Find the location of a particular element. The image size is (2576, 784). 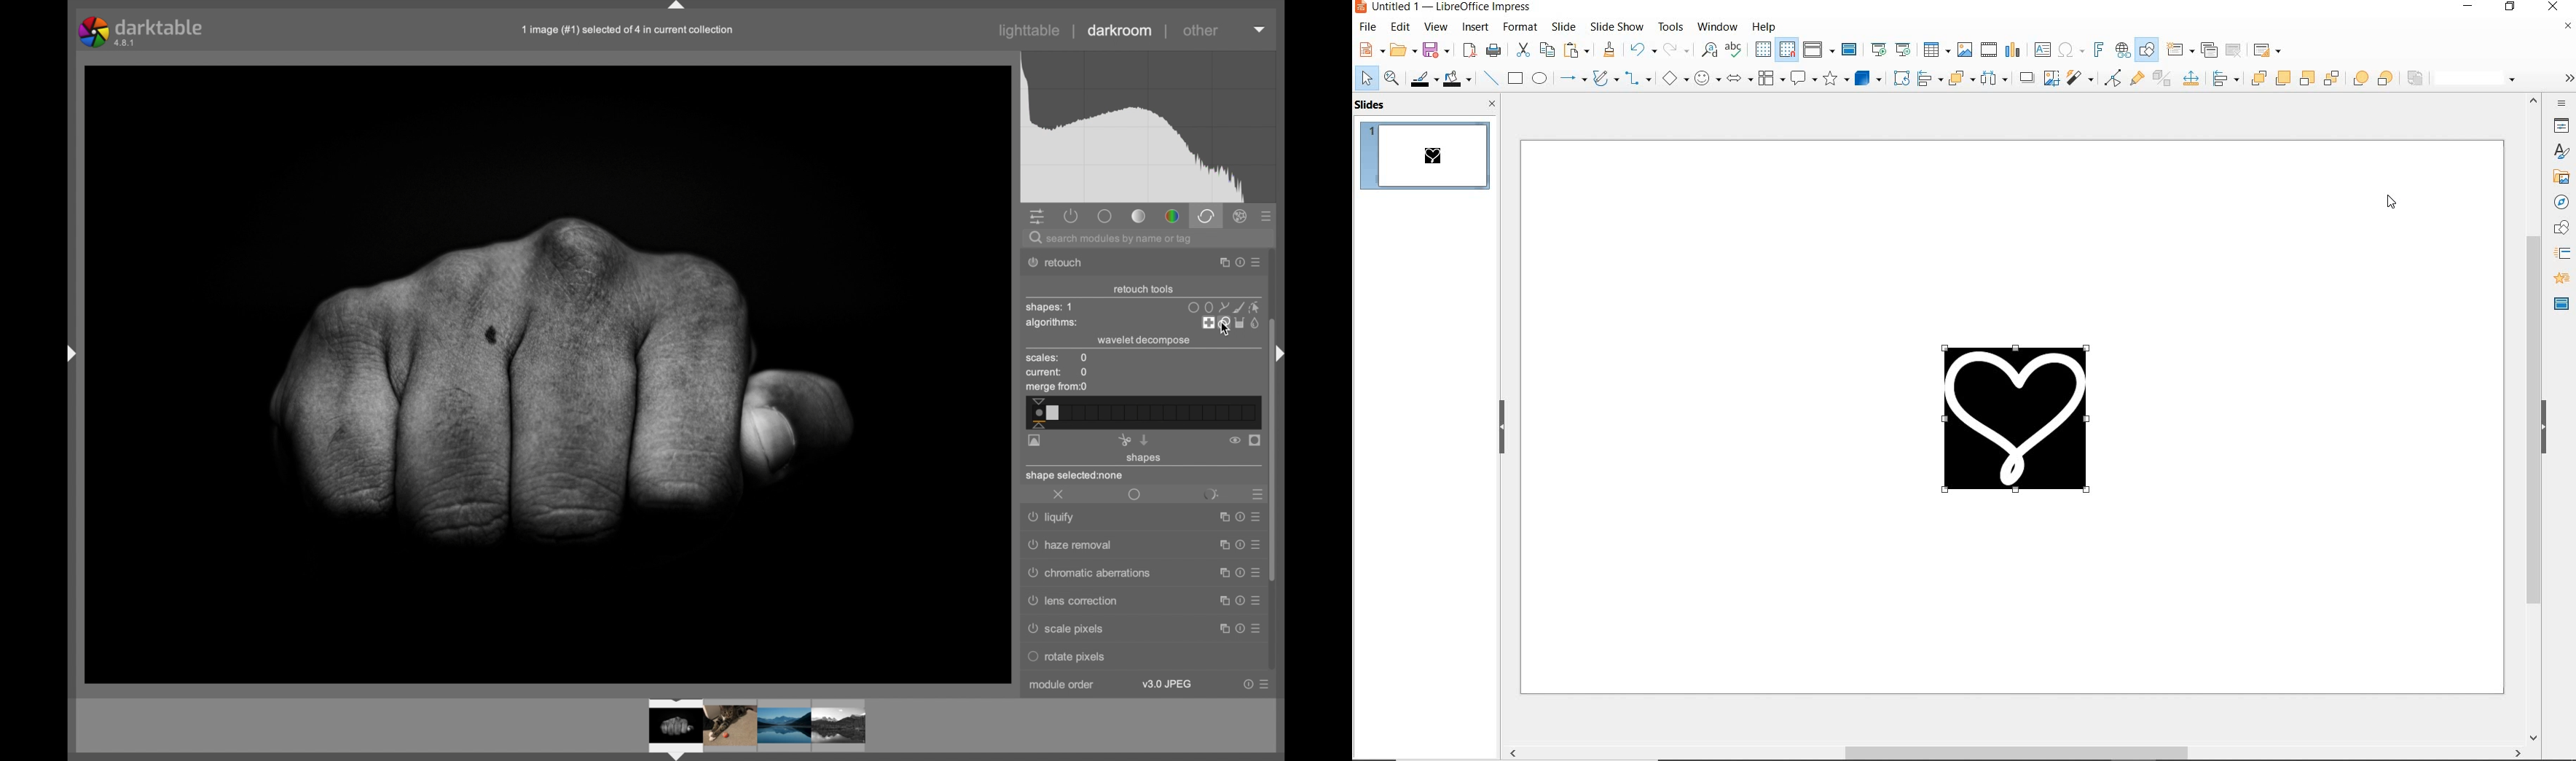

insert is located at coordinates (1475, 29).